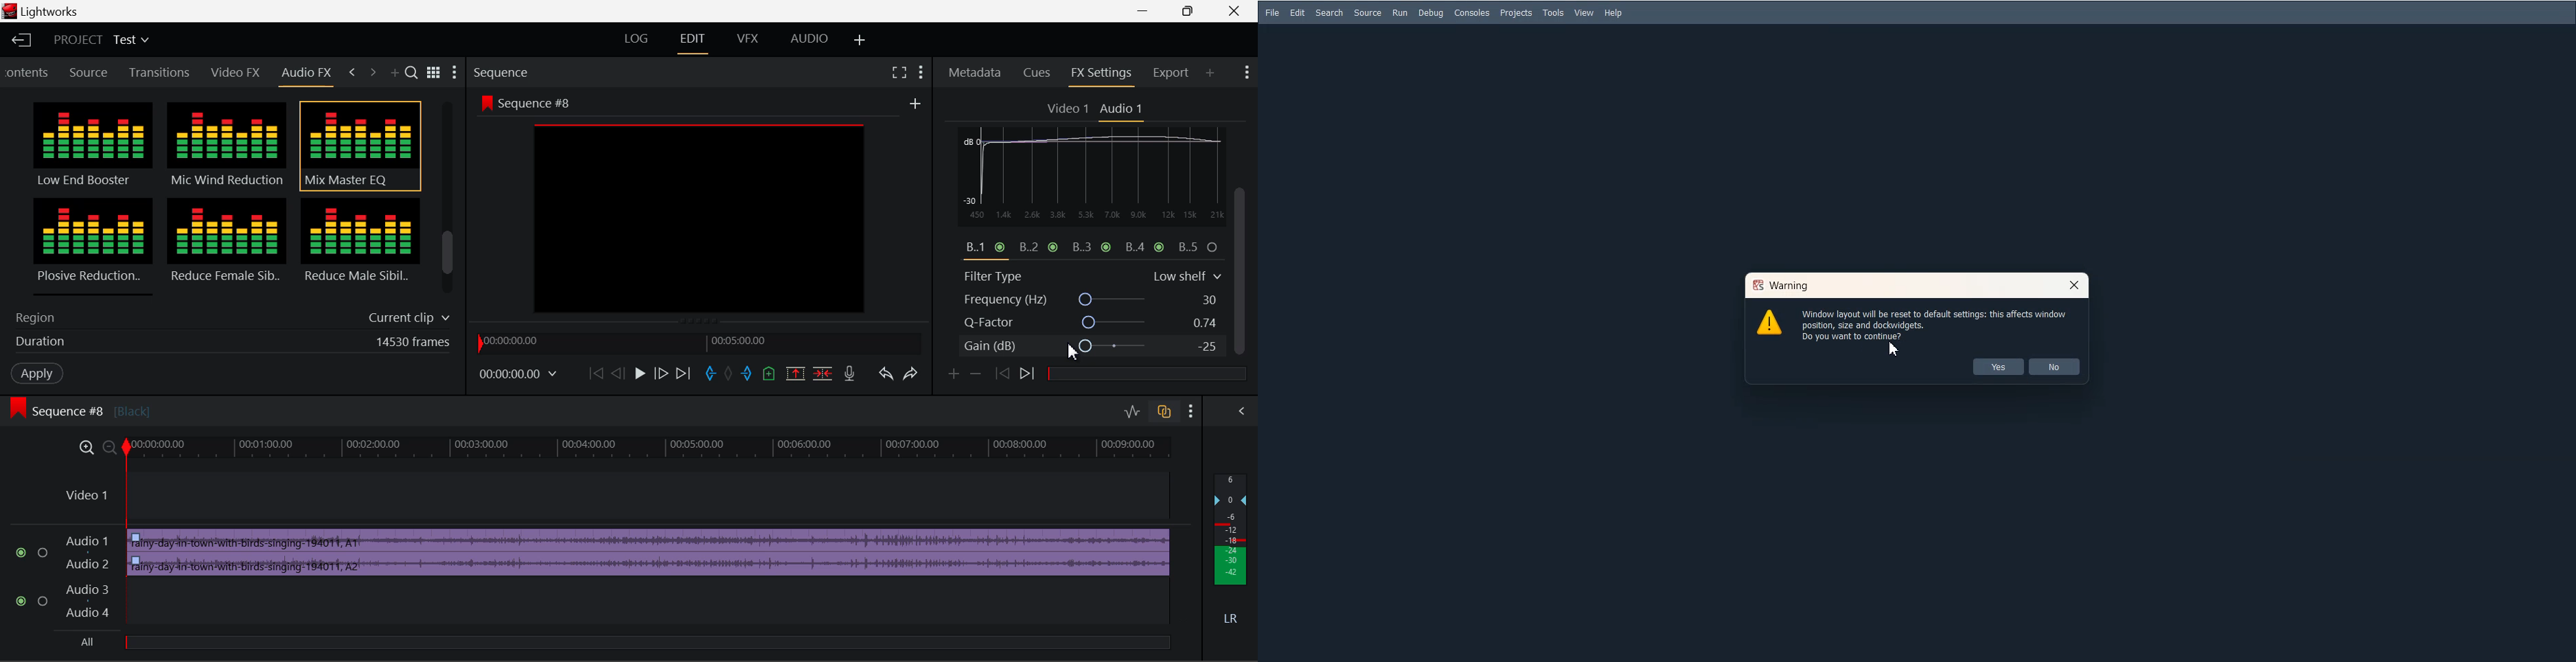 The width and height of the screenshot is (2576, 672). I want to click on Help, so click(1613, 12).